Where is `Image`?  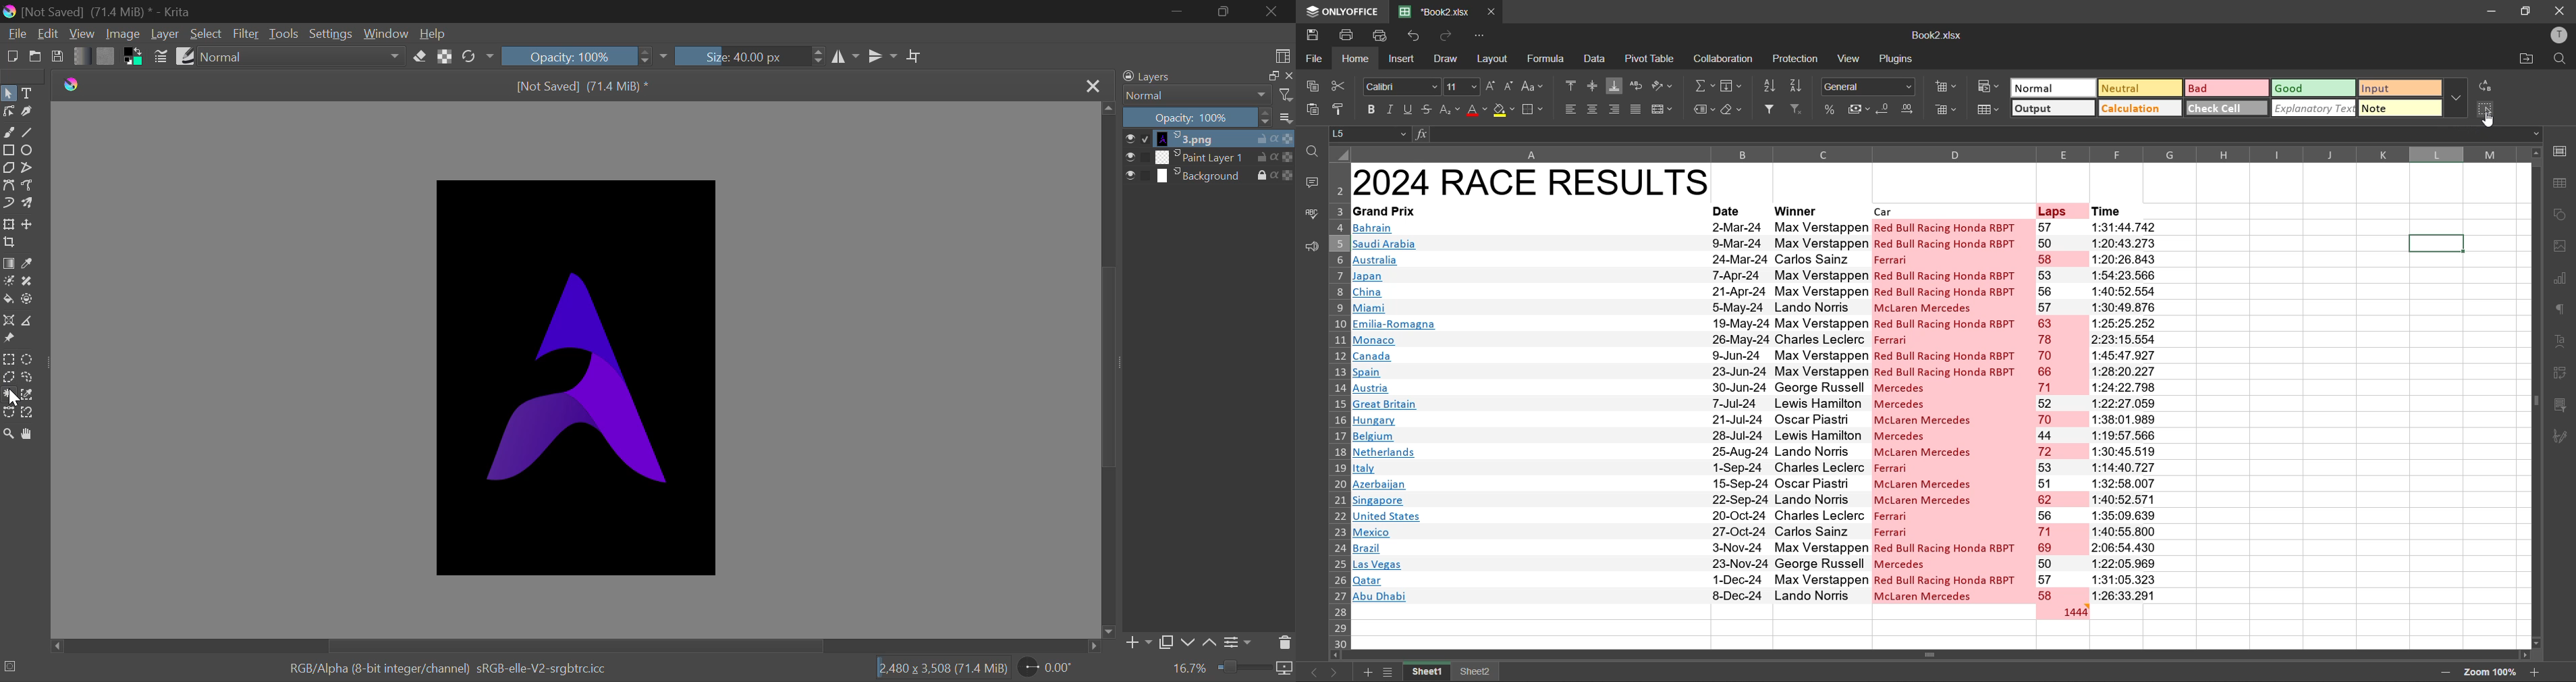
Image is located at coordinates (125, 35).